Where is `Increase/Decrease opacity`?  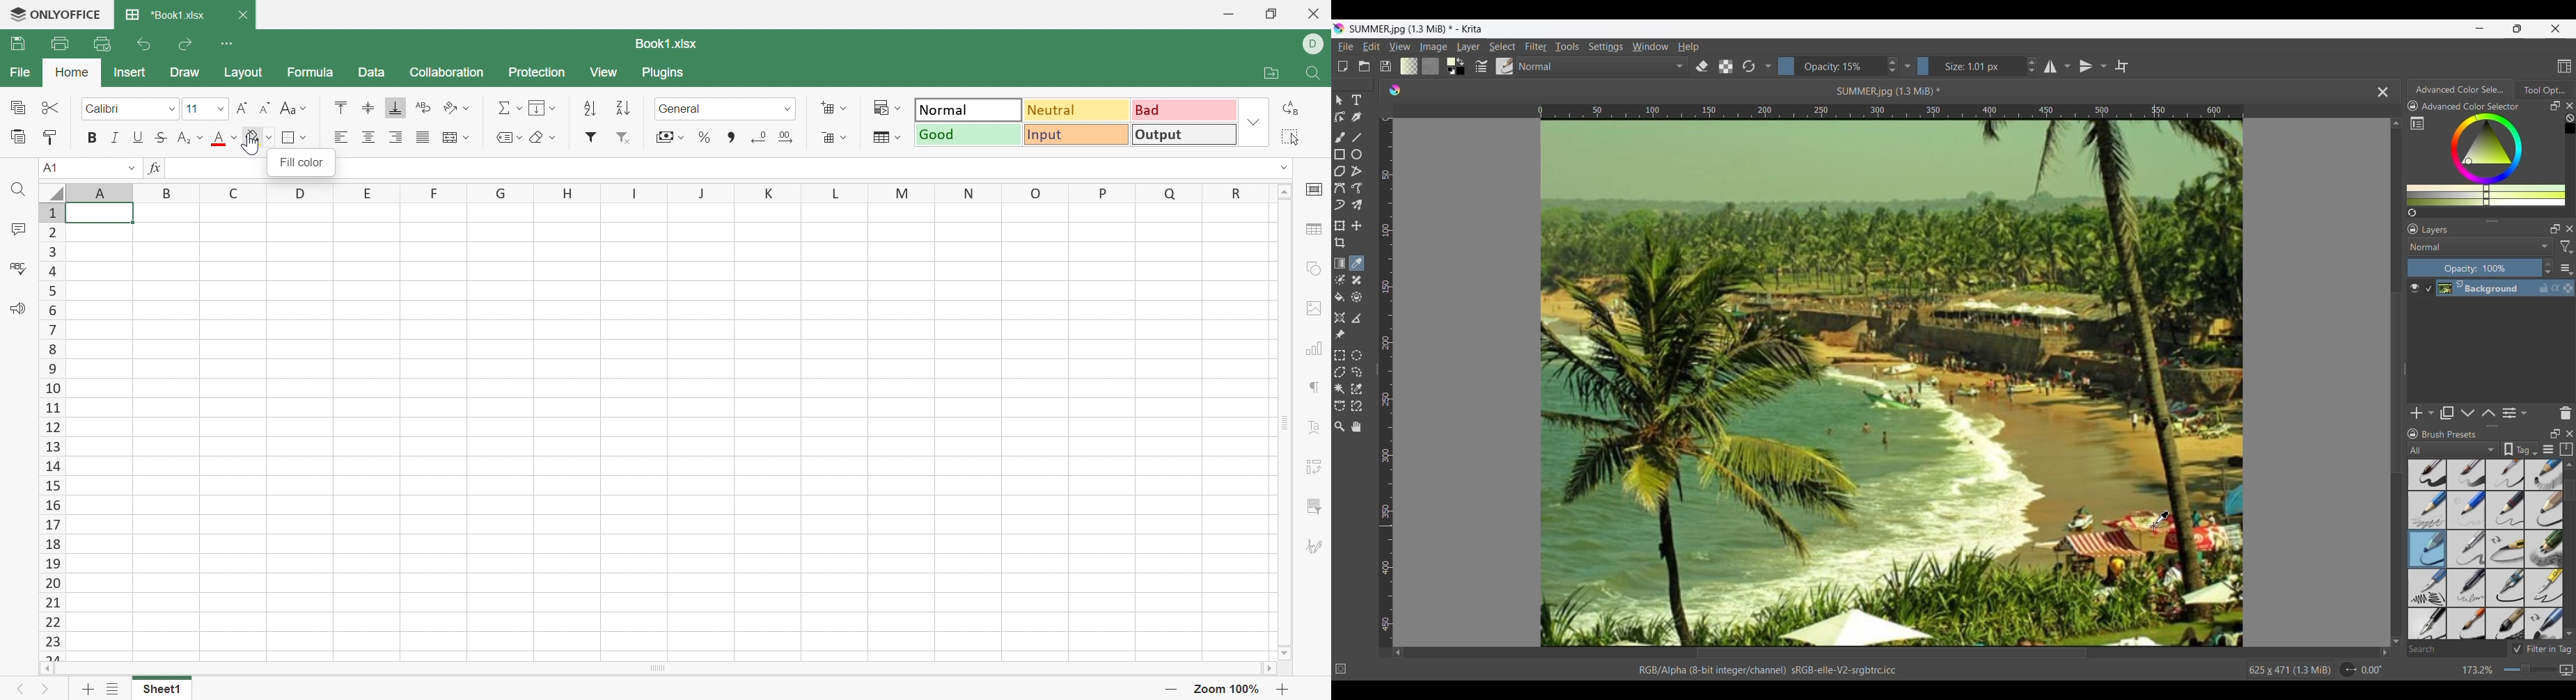
Increase/Decrease opacity is located at coordinates (2548, 268).